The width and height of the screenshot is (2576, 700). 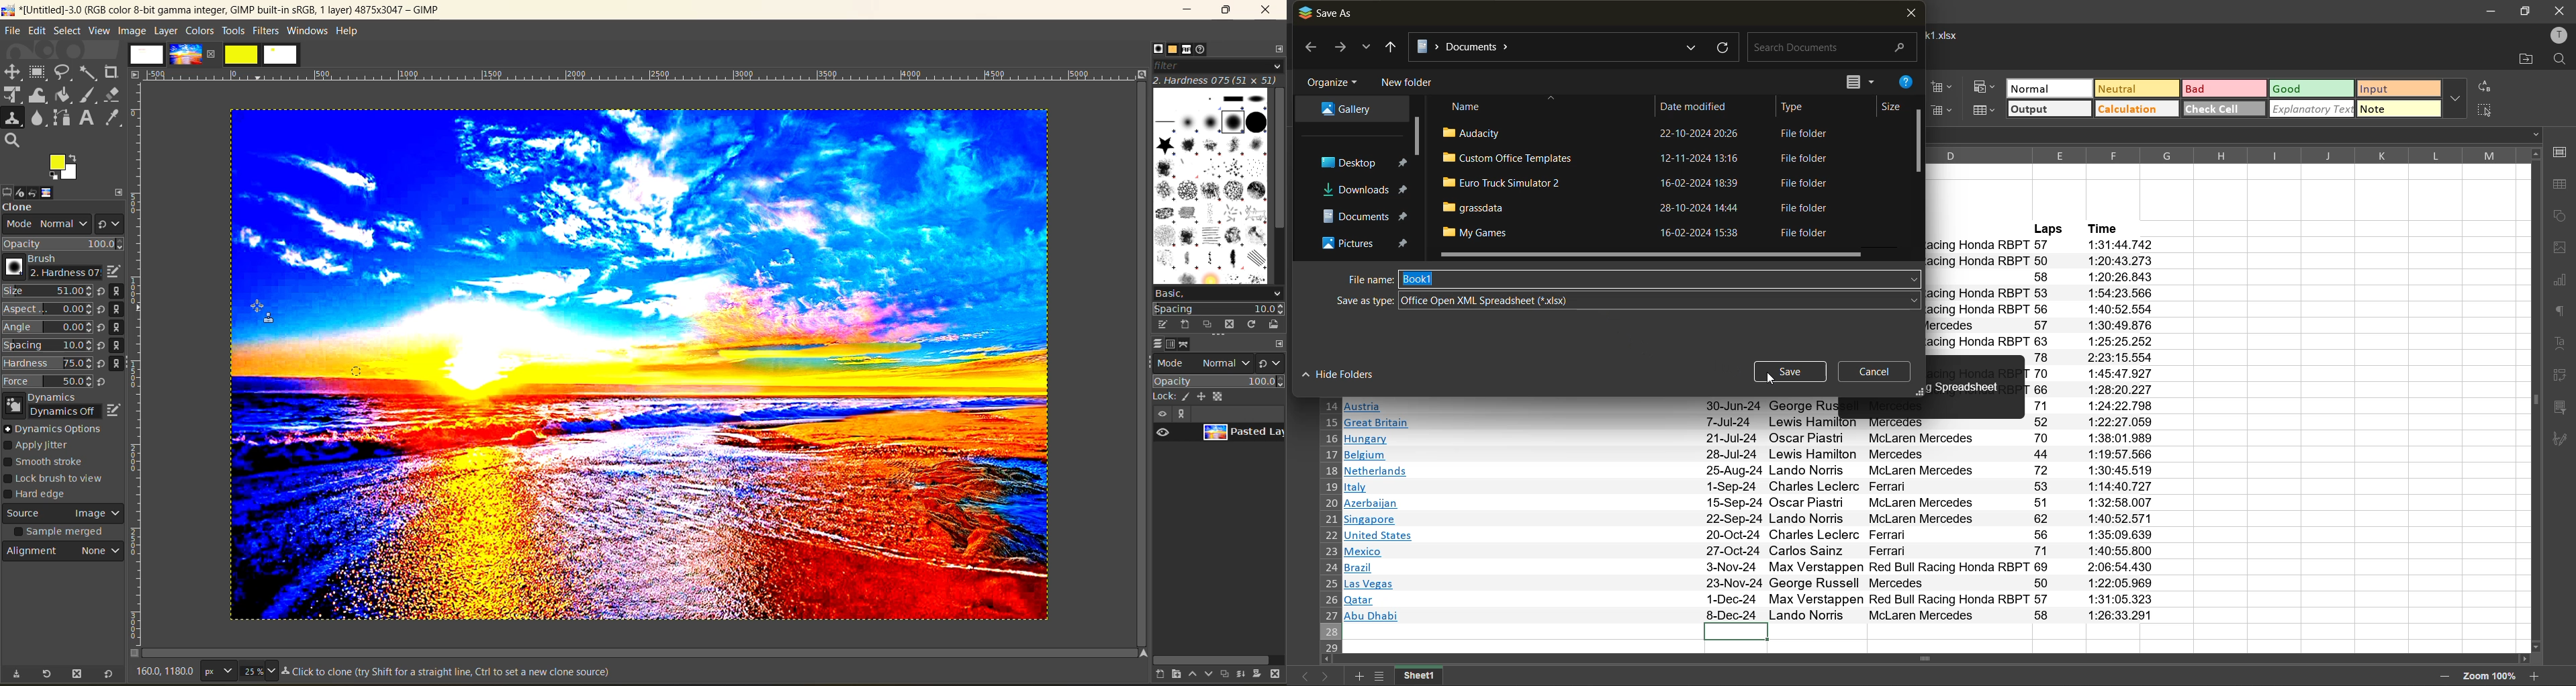 I want to click on device status, so click(x=24, y=191).